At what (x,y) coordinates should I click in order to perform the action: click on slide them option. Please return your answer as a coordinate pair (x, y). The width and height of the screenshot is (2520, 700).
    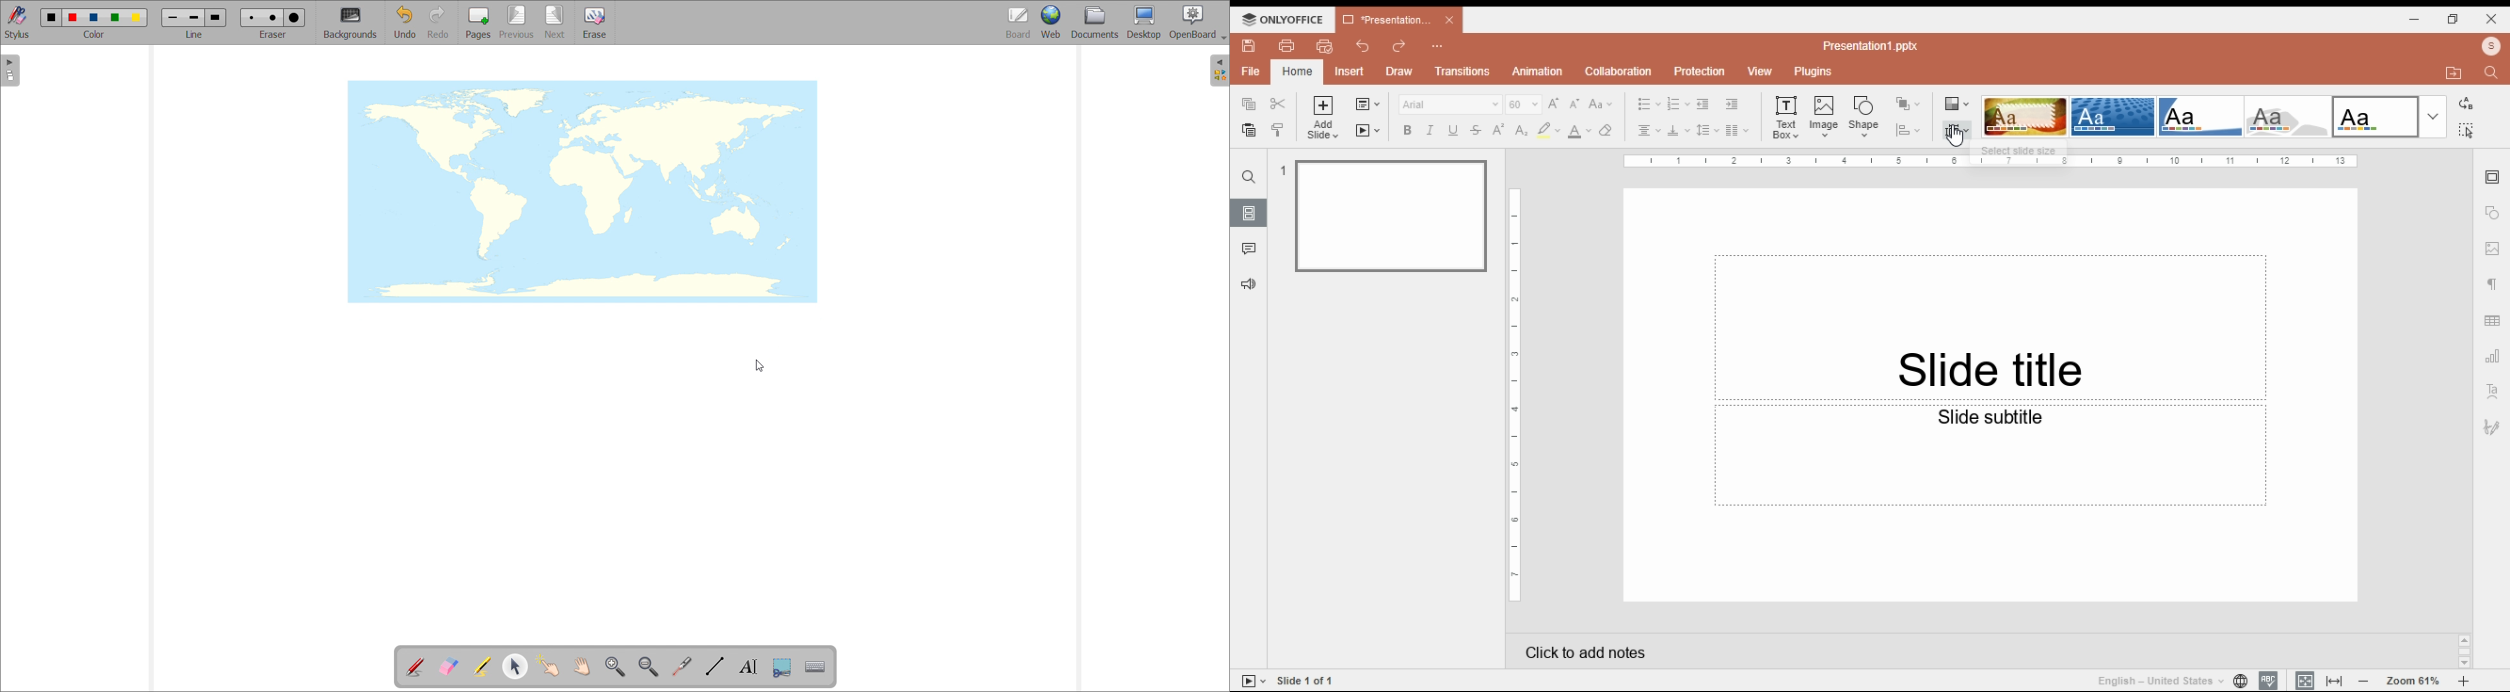
    Looking at the image, I should click on (2291, 117).